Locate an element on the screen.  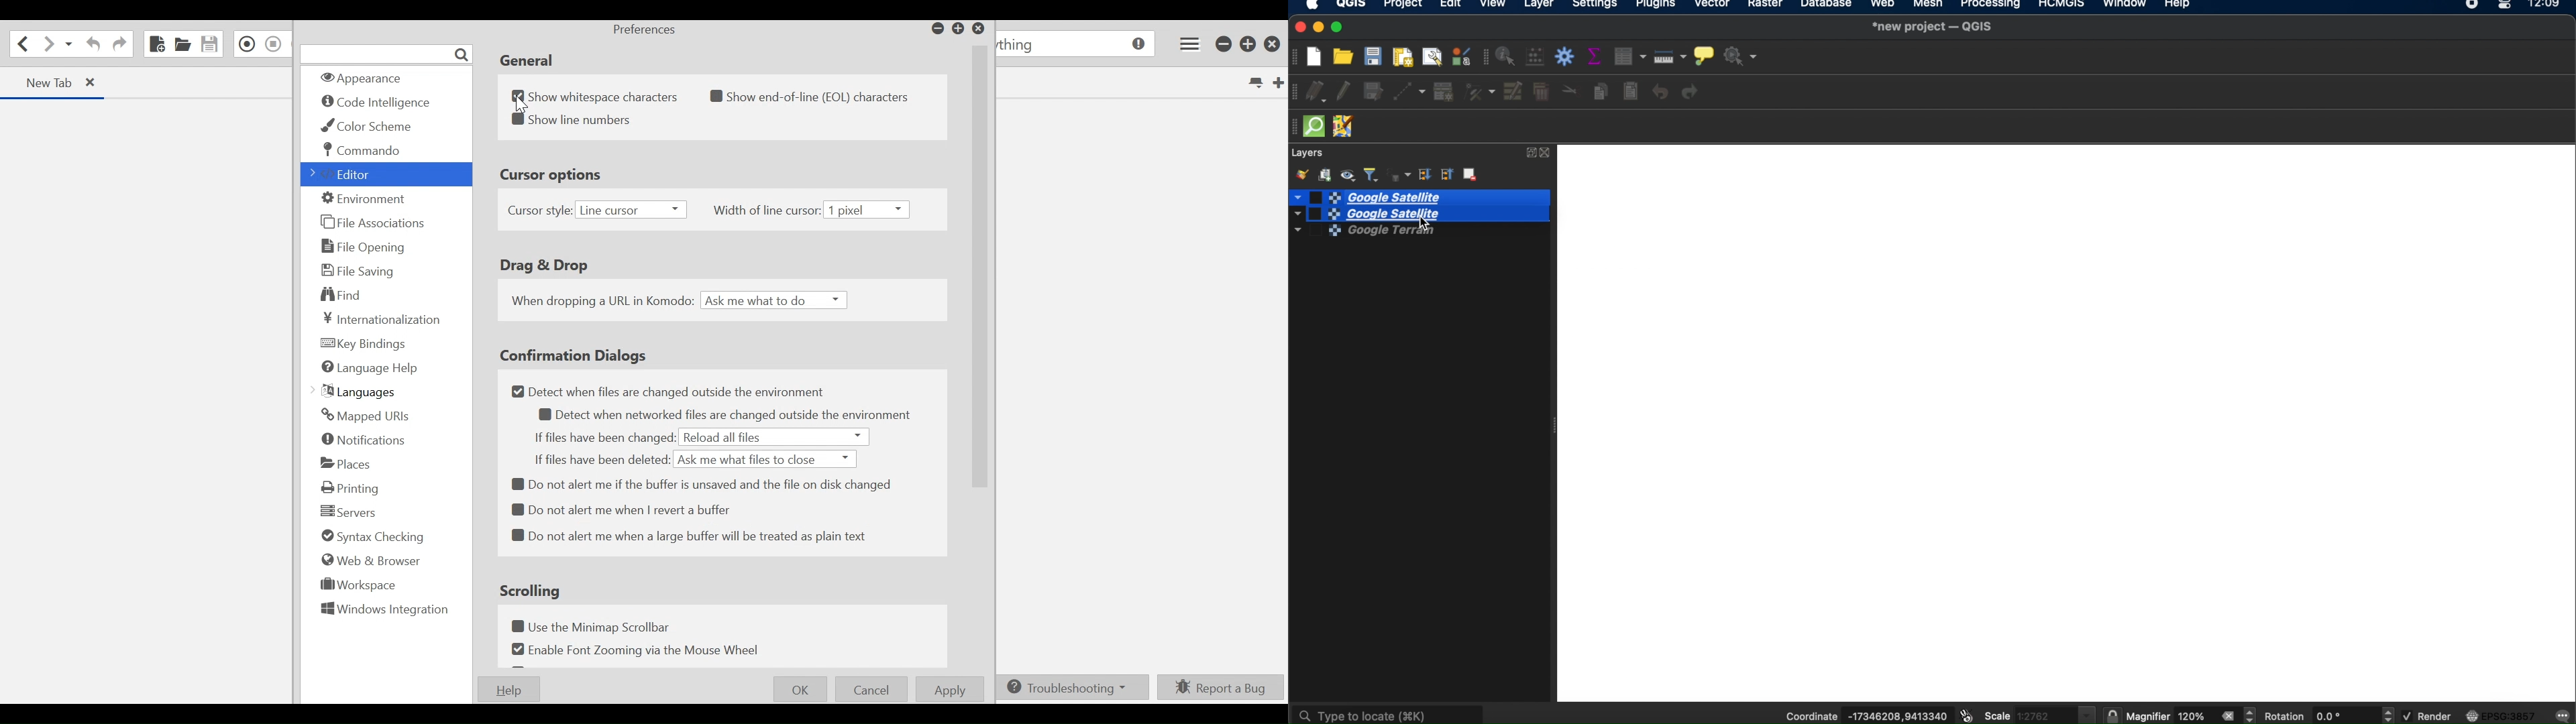
code intelligence is located at coordinates (378, 103).